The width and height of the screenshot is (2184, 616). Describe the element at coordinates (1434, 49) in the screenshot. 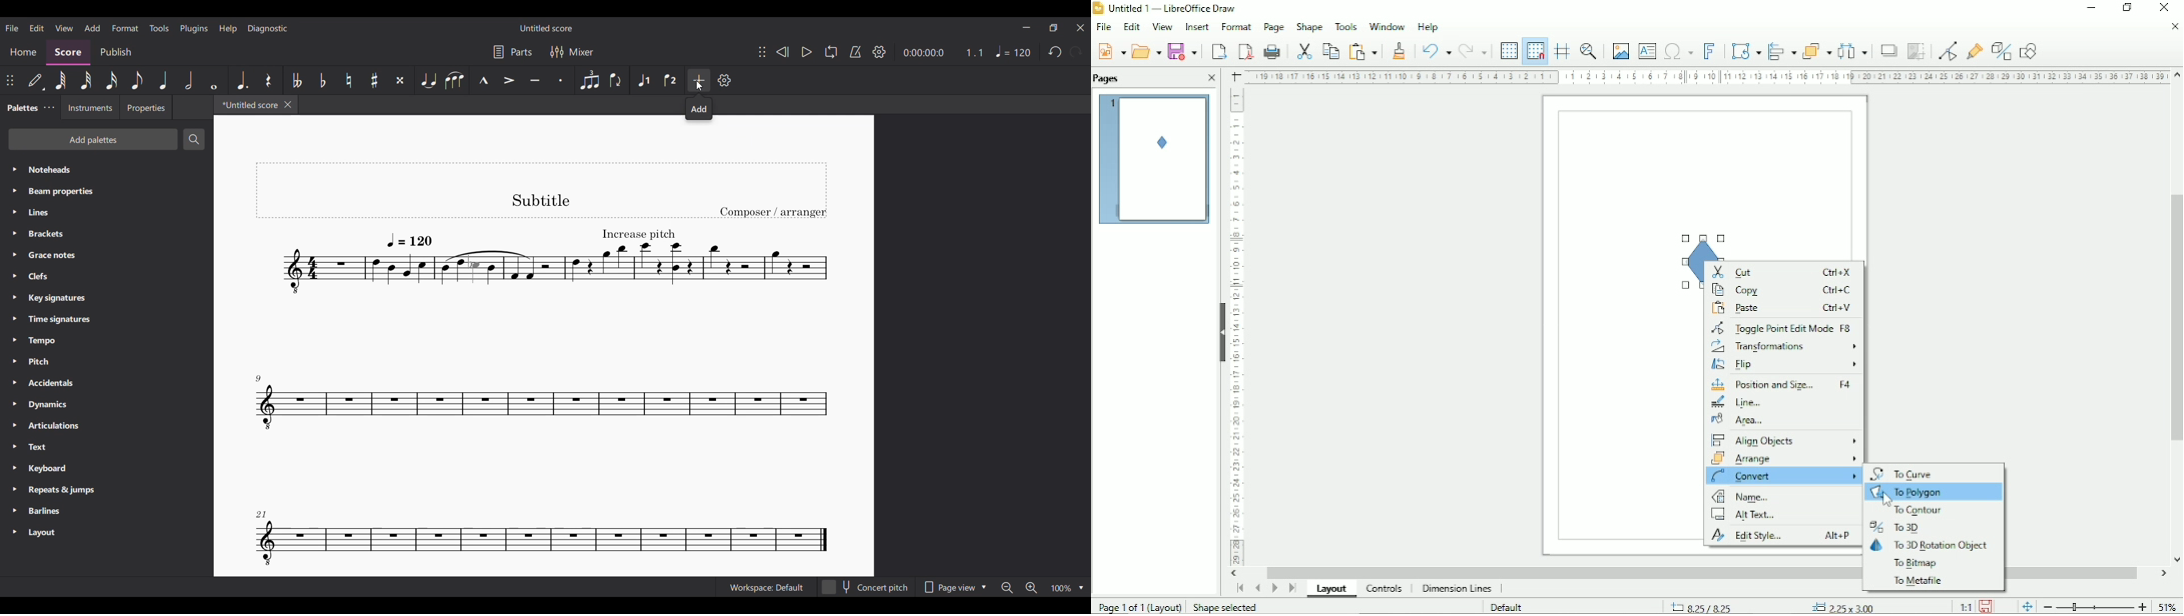

I see `Undo` at that location.